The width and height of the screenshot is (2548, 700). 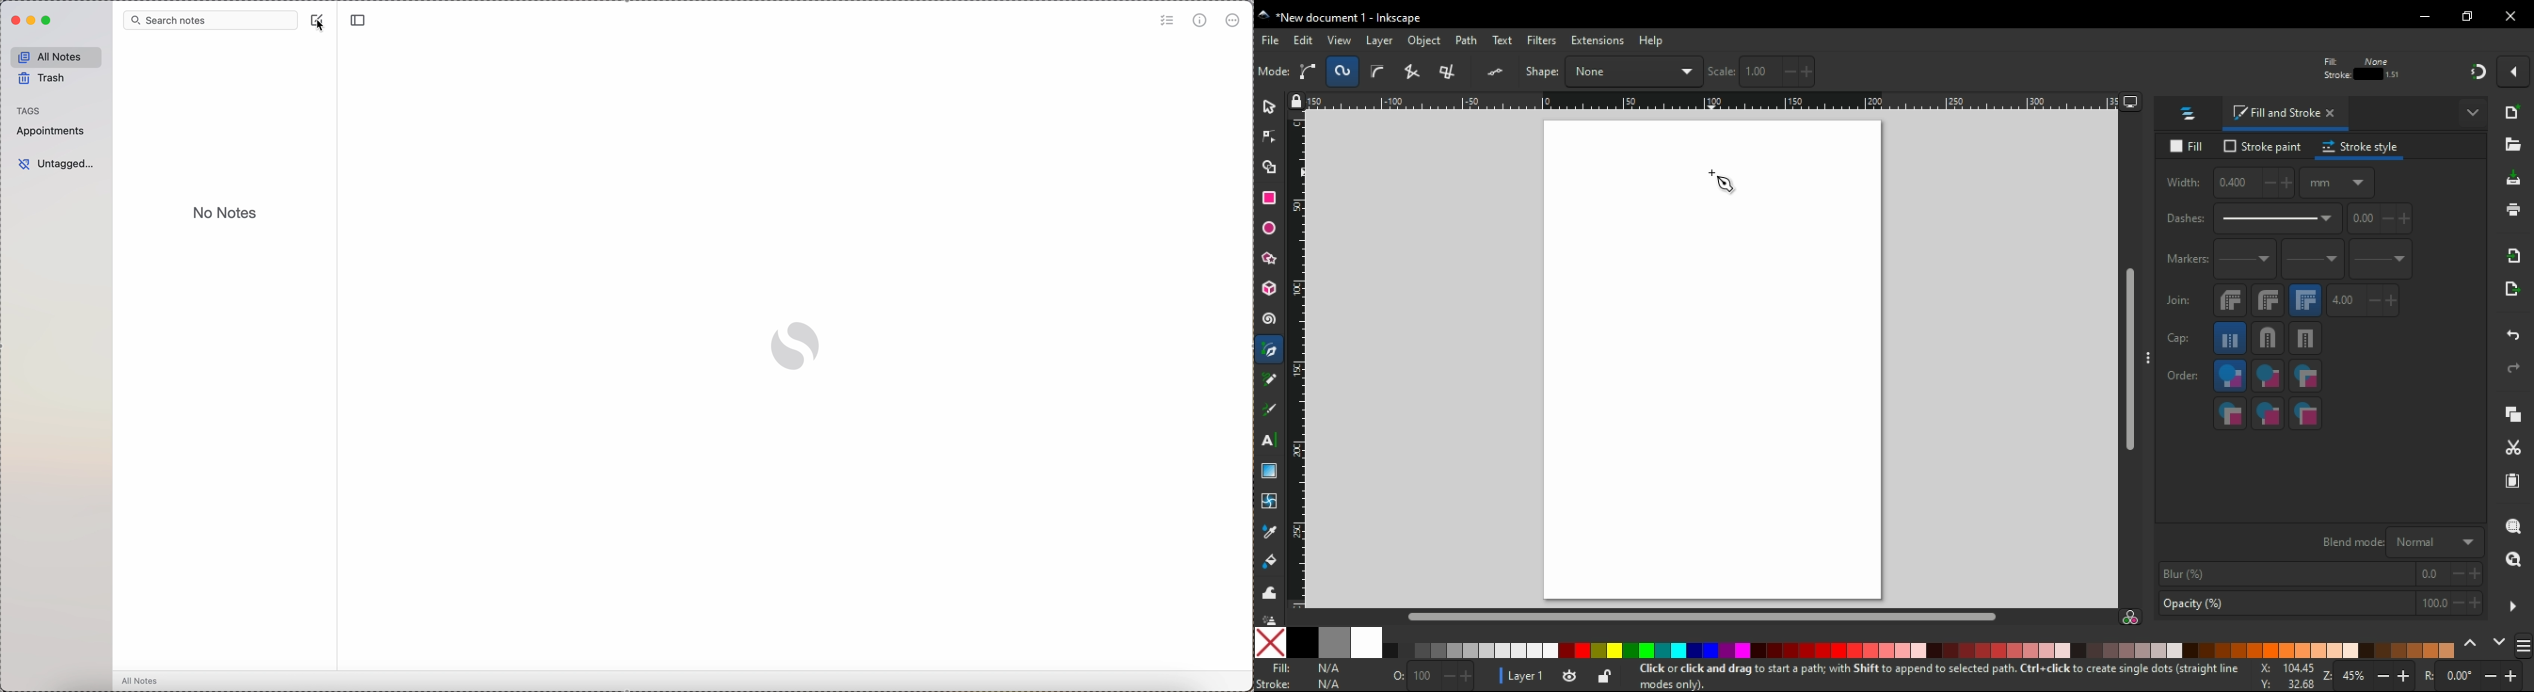 I want to click on join, so click(x=2178, y=300).